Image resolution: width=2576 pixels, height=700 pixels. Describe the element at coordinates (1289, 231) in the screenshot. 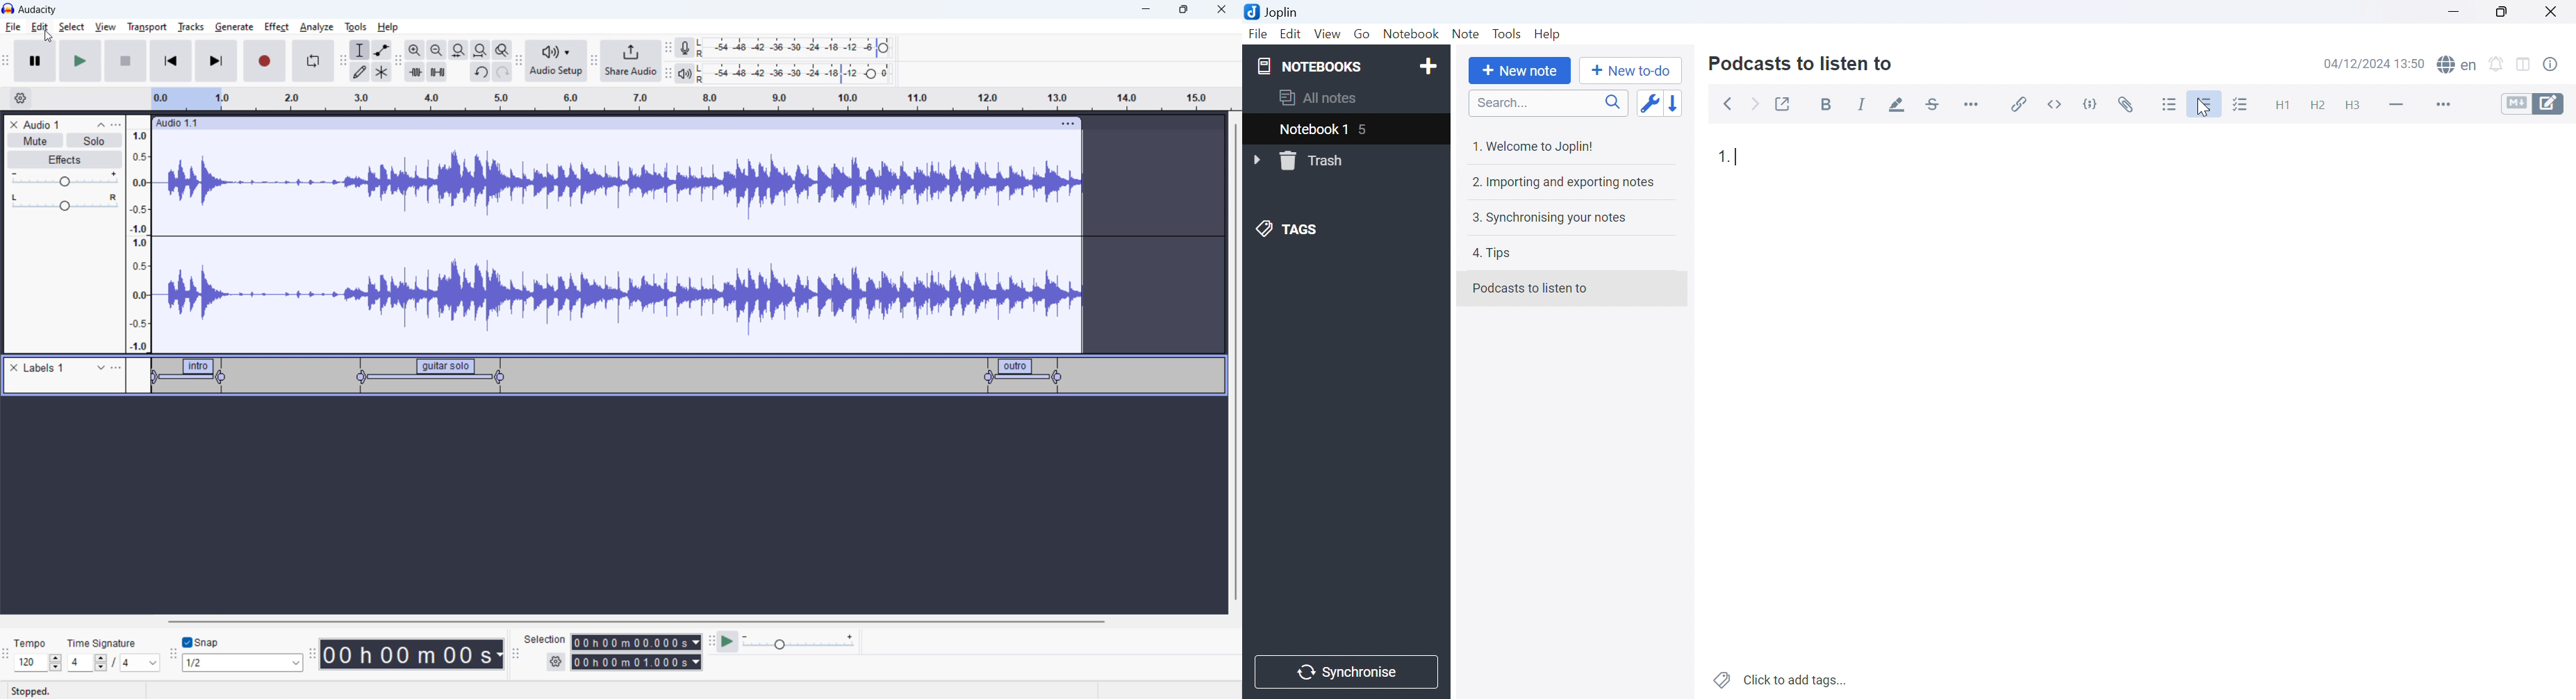

I see `TAGS` at that location.